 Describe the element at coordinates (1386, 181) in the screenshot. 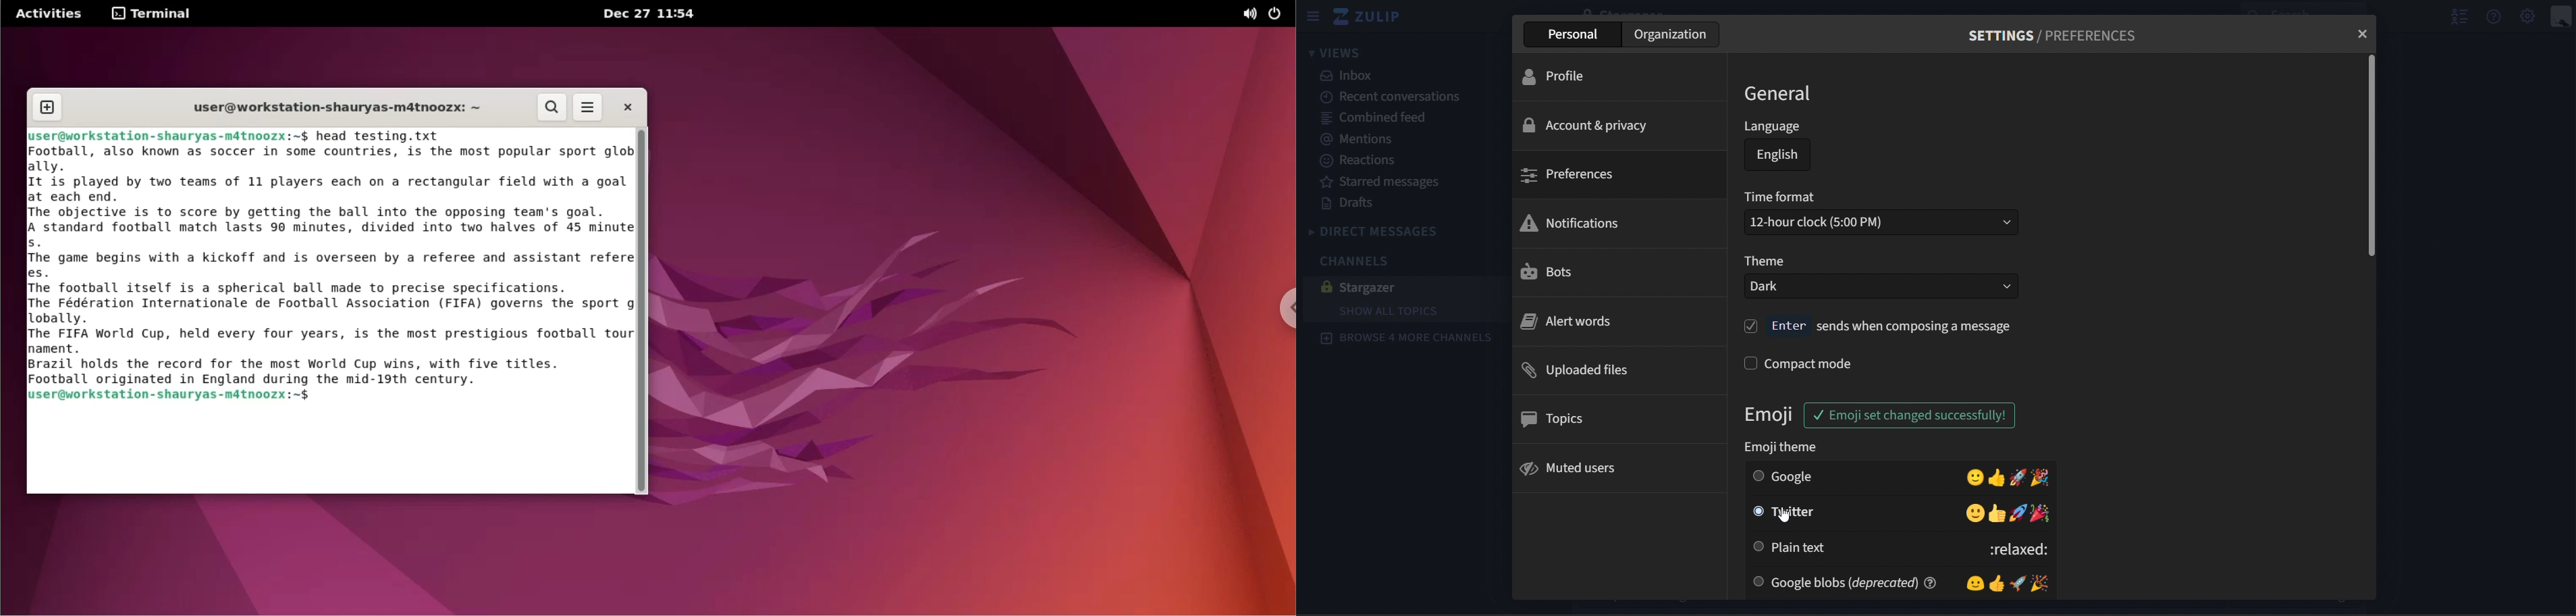

I see `starred messages` at that location.